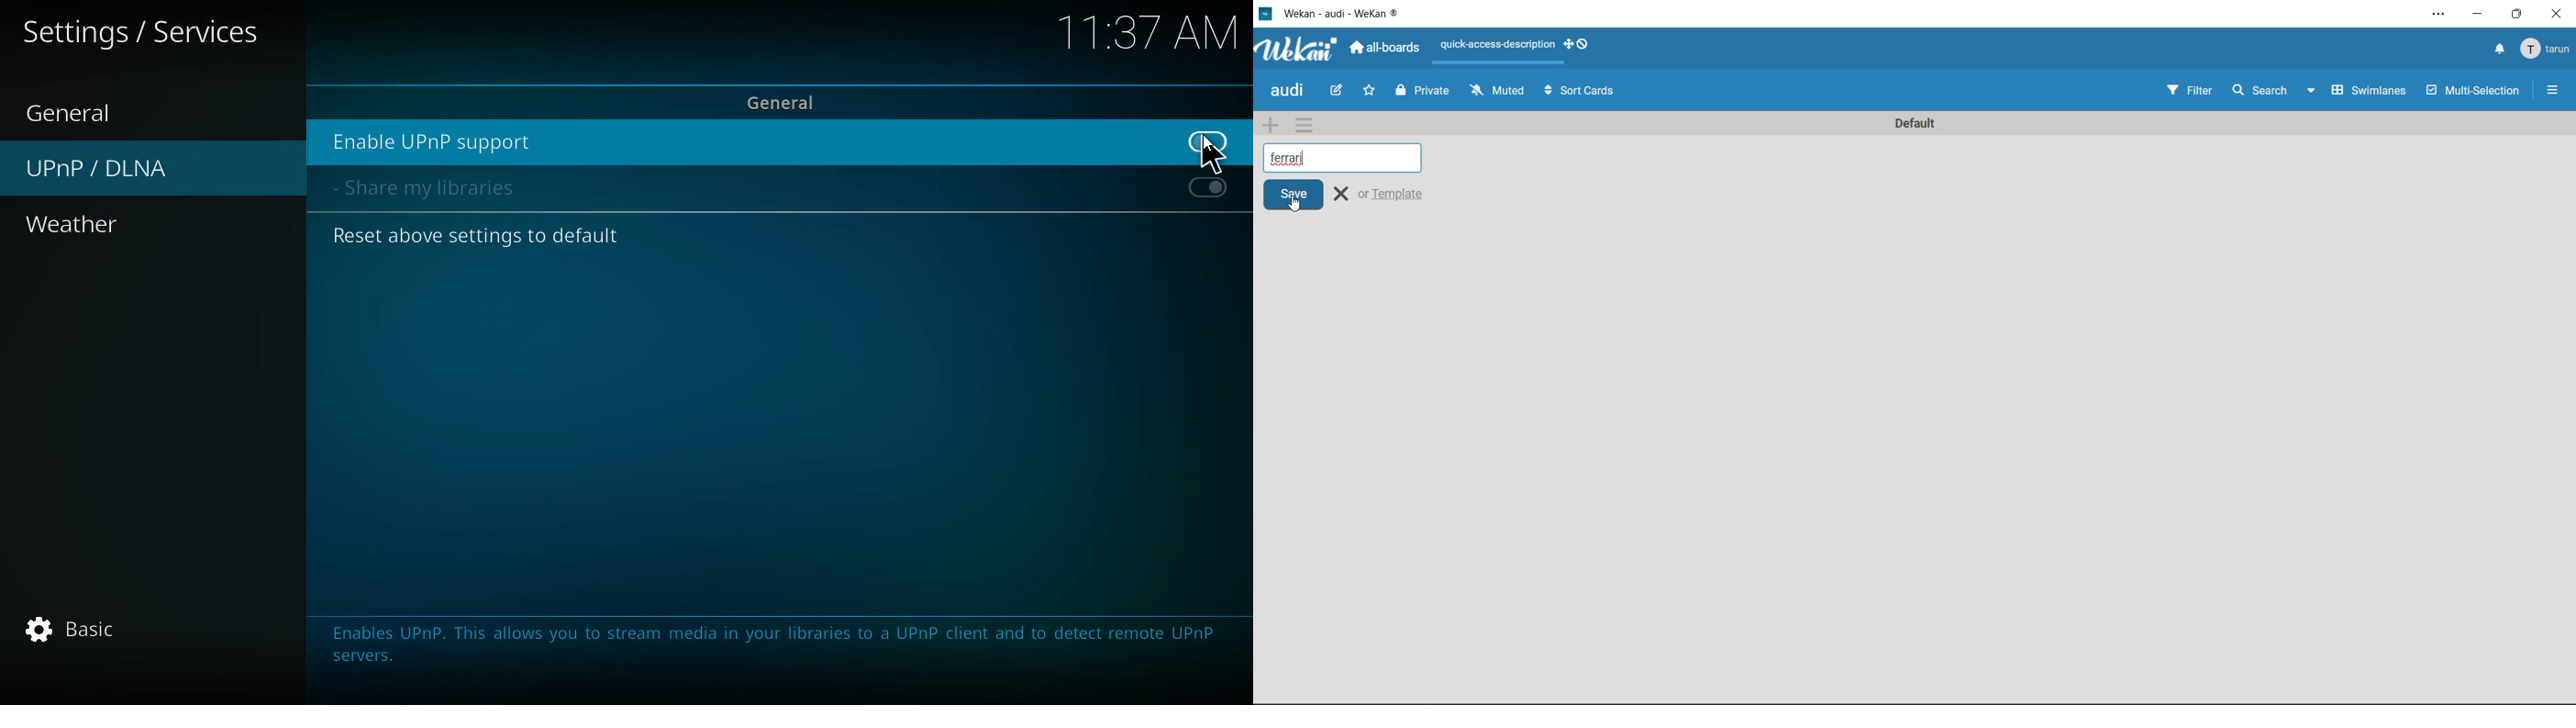 The height and width of the screenshot is (728, 2576). Describe the element at coordinates (2192, 92) in the screenshot. I see `filter` at that location.